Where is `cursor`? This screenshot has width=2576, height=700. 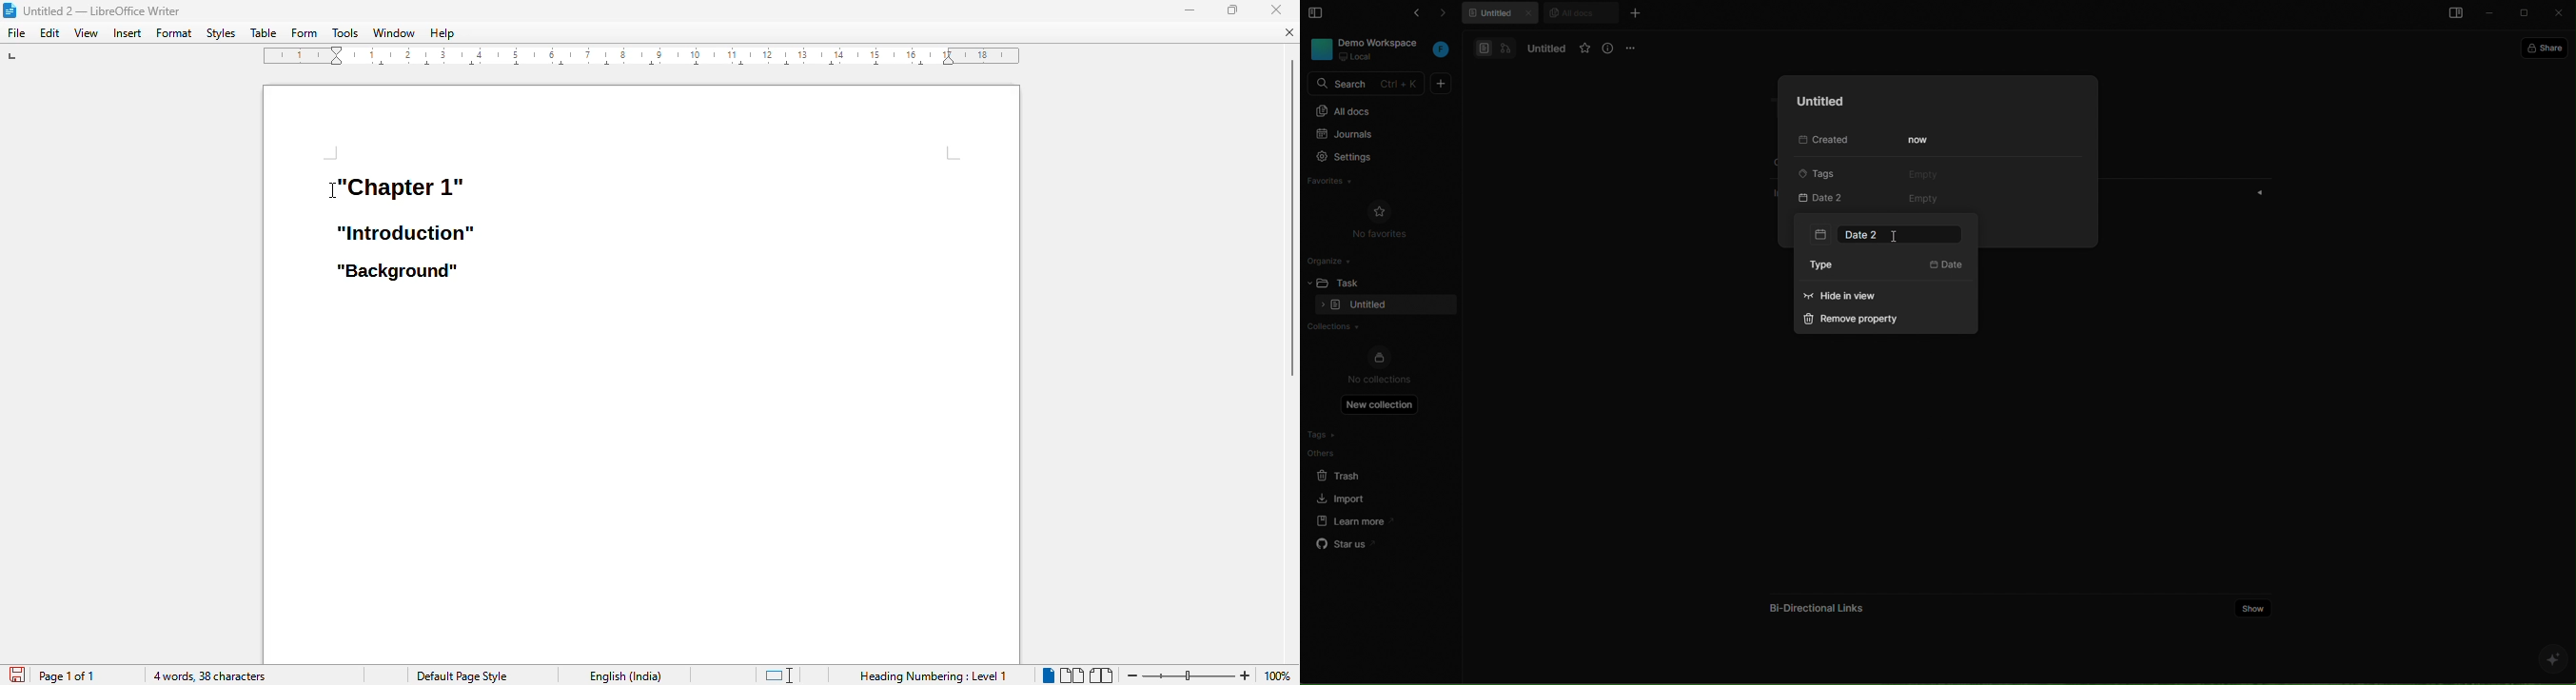
cursor is located at coordinates (1894, 238).